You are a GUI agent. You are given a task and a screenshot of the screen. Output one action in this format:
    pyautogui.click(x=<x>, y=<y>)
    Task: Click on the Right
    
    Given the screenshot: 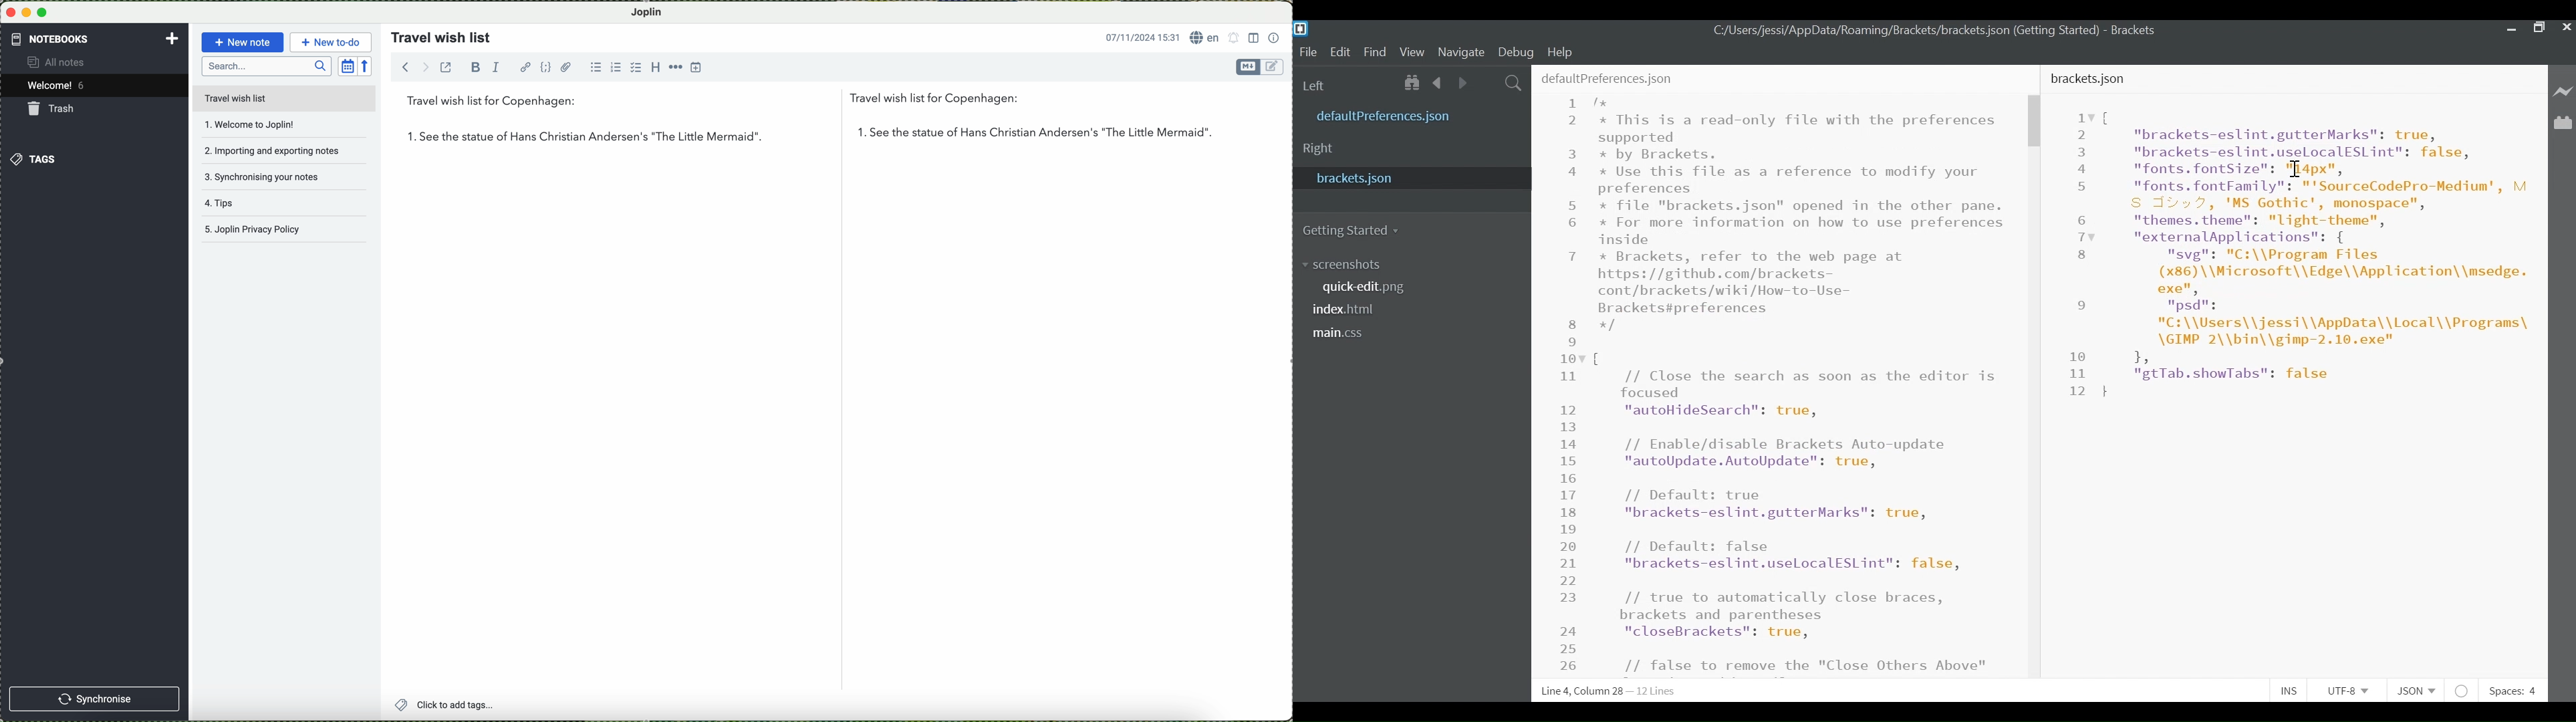 What is the action you would take?
    pyautogui.click(x=1319, y=148)
    